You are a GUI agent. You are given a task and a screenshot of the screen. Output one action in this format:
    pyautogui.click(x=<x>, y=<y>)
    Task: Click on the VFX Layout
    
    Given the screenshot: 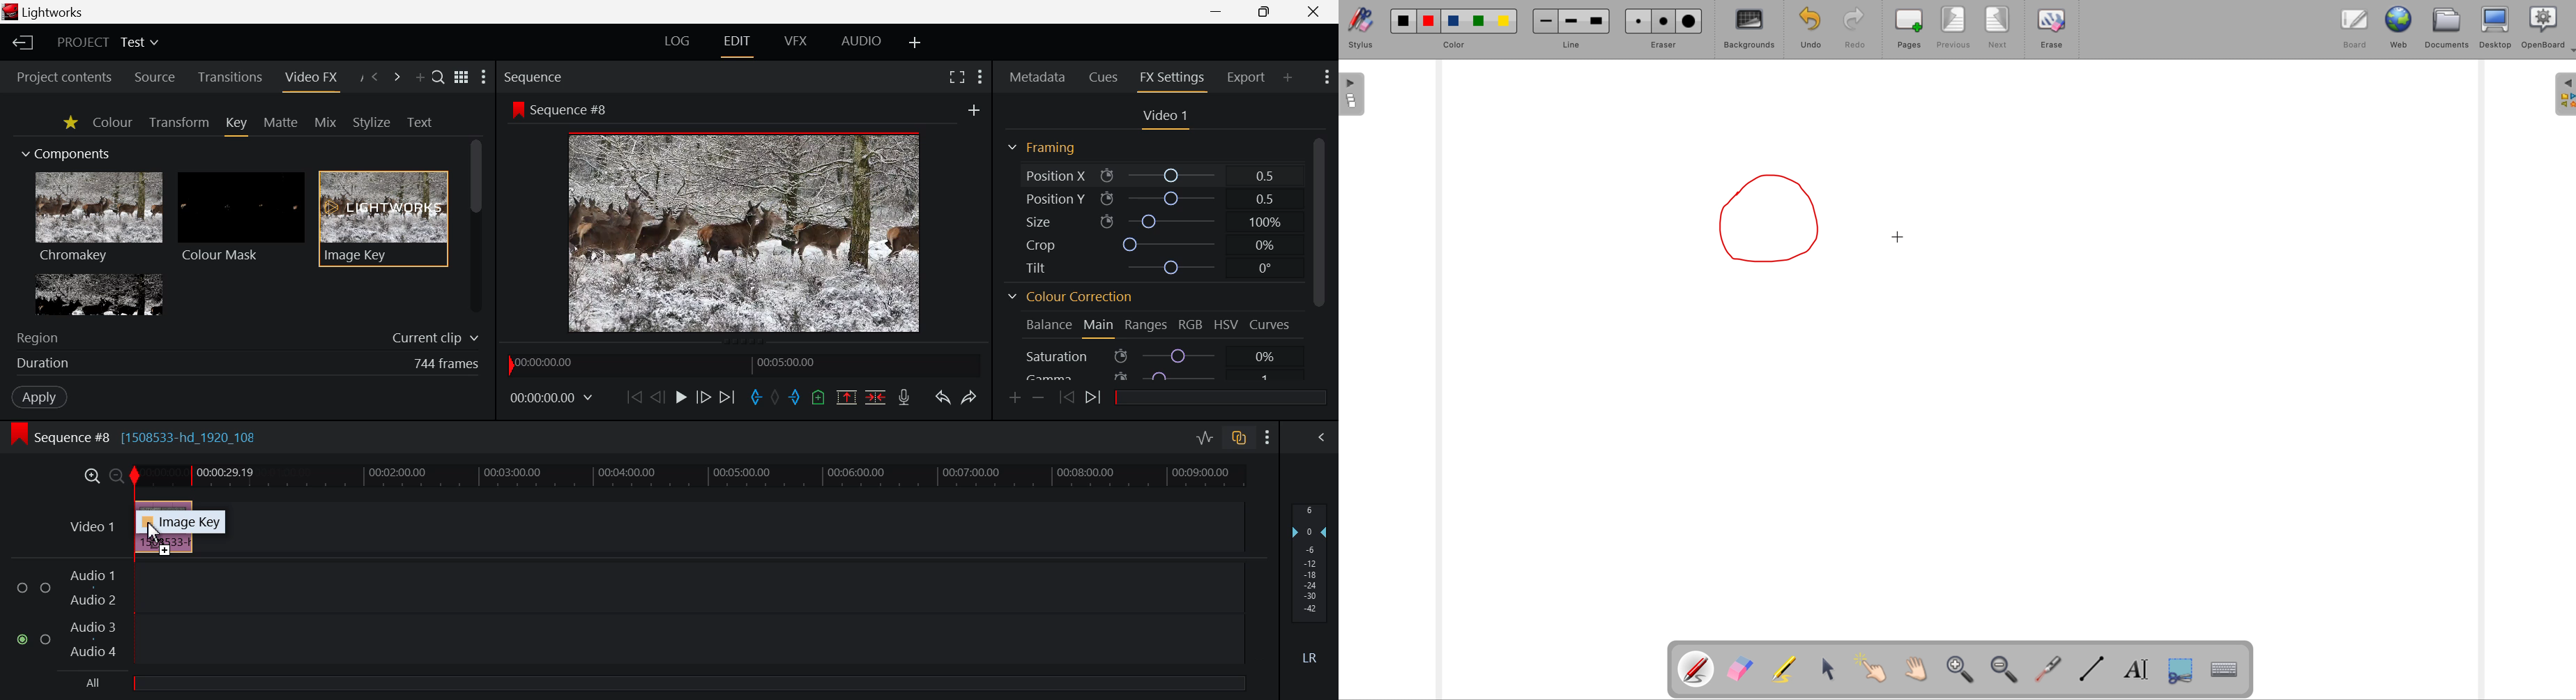 What is the action you would take?
    pyautogui.click(x=794, y=43)
    